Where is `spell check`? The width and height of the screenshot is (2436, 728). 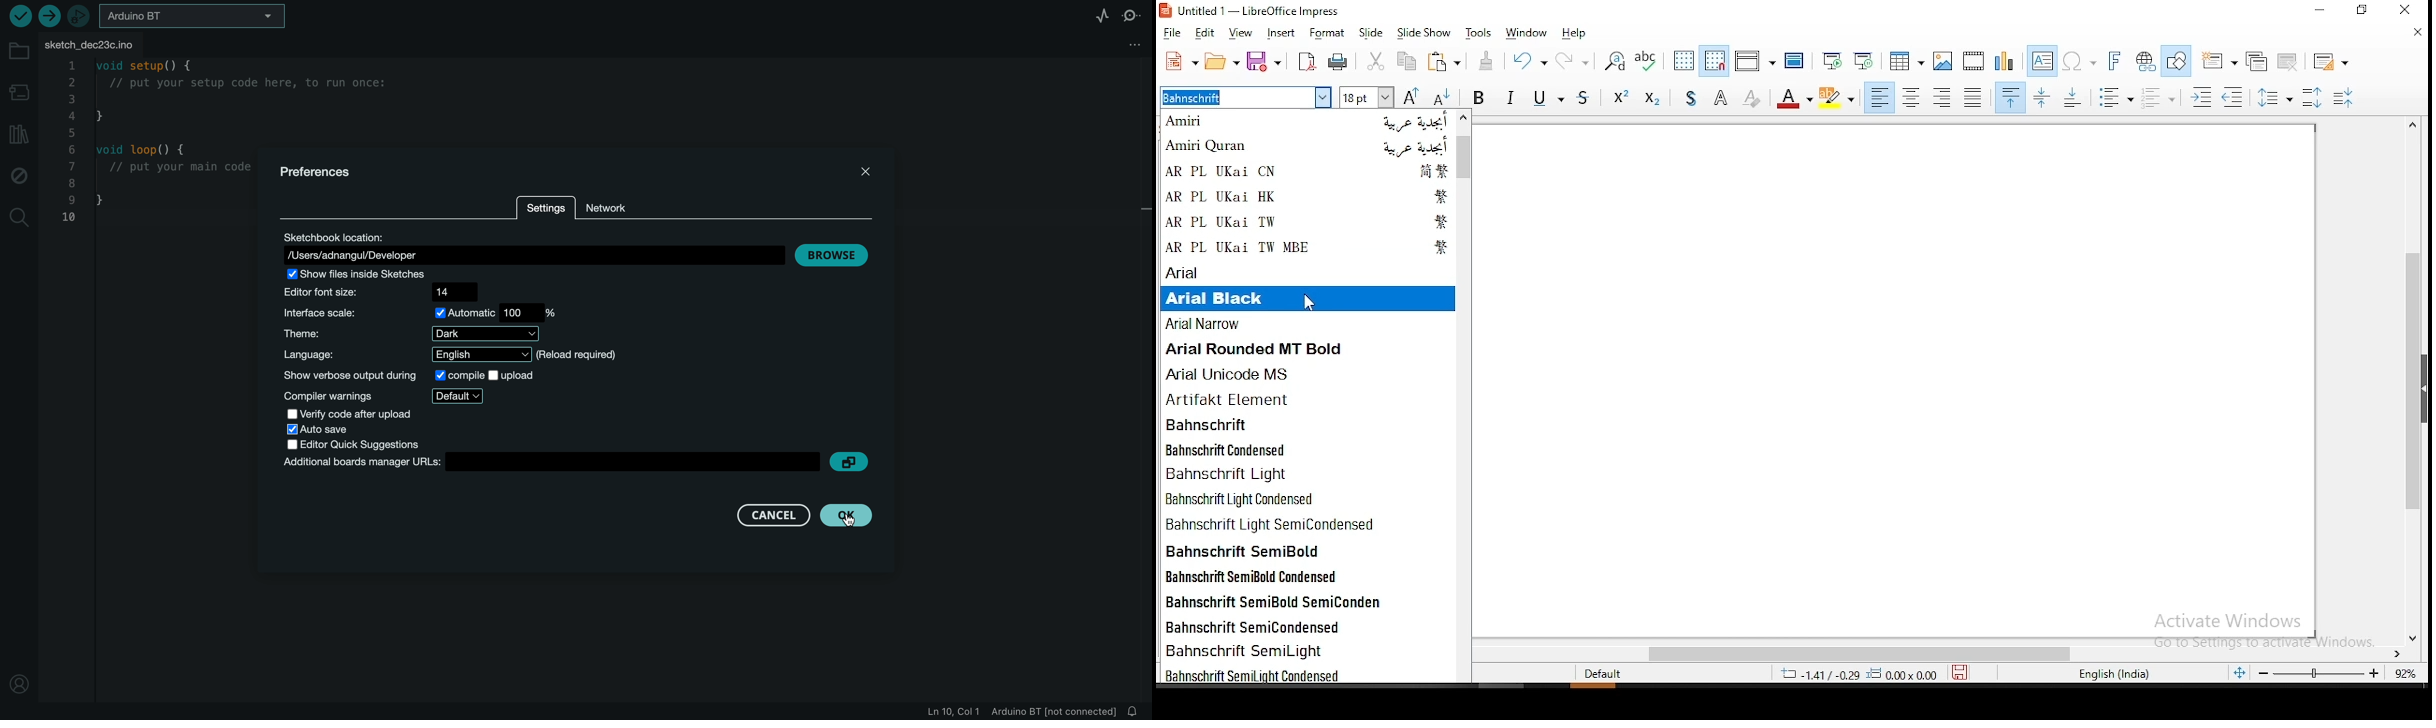 spell check is located at coordinates (1648, 61).